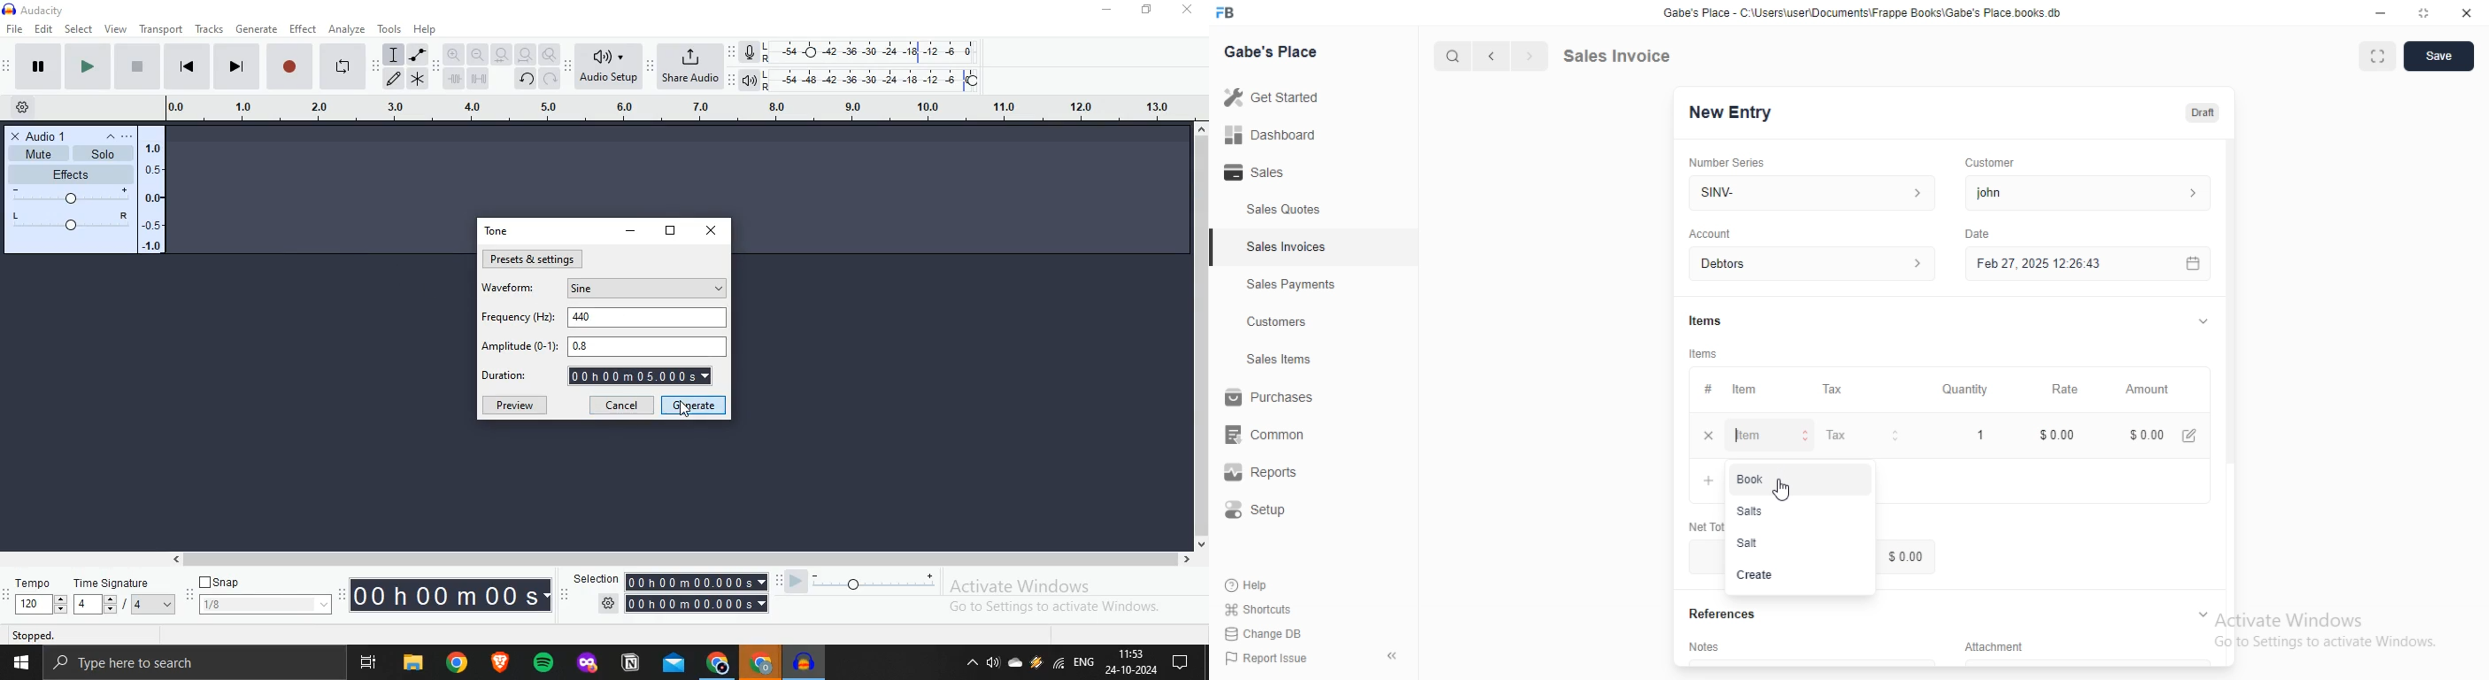  I want to click on previous, so click(1493, 54).